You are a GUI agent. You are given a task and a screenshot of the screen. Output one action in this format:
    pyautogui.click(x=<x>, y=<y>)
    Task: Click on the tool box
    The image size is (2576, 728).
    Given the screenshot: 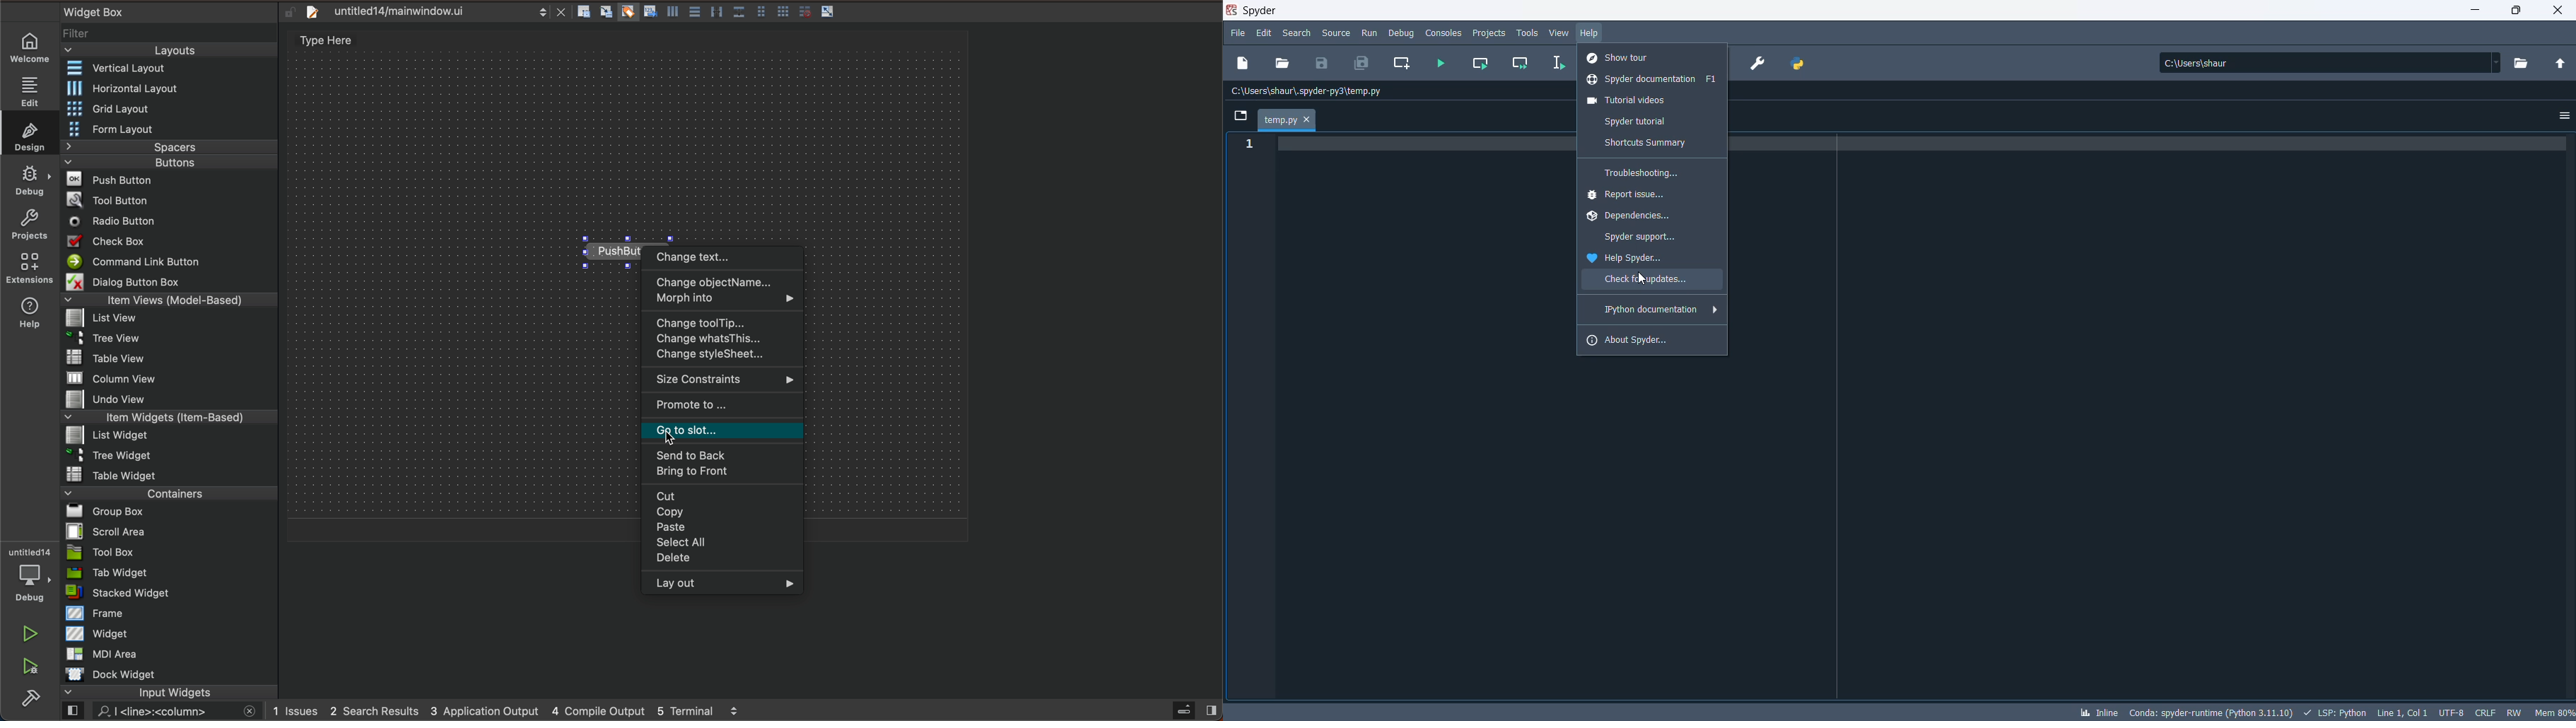 What is the action you would take?
    pyautogui.click(x=172, y=553)
    